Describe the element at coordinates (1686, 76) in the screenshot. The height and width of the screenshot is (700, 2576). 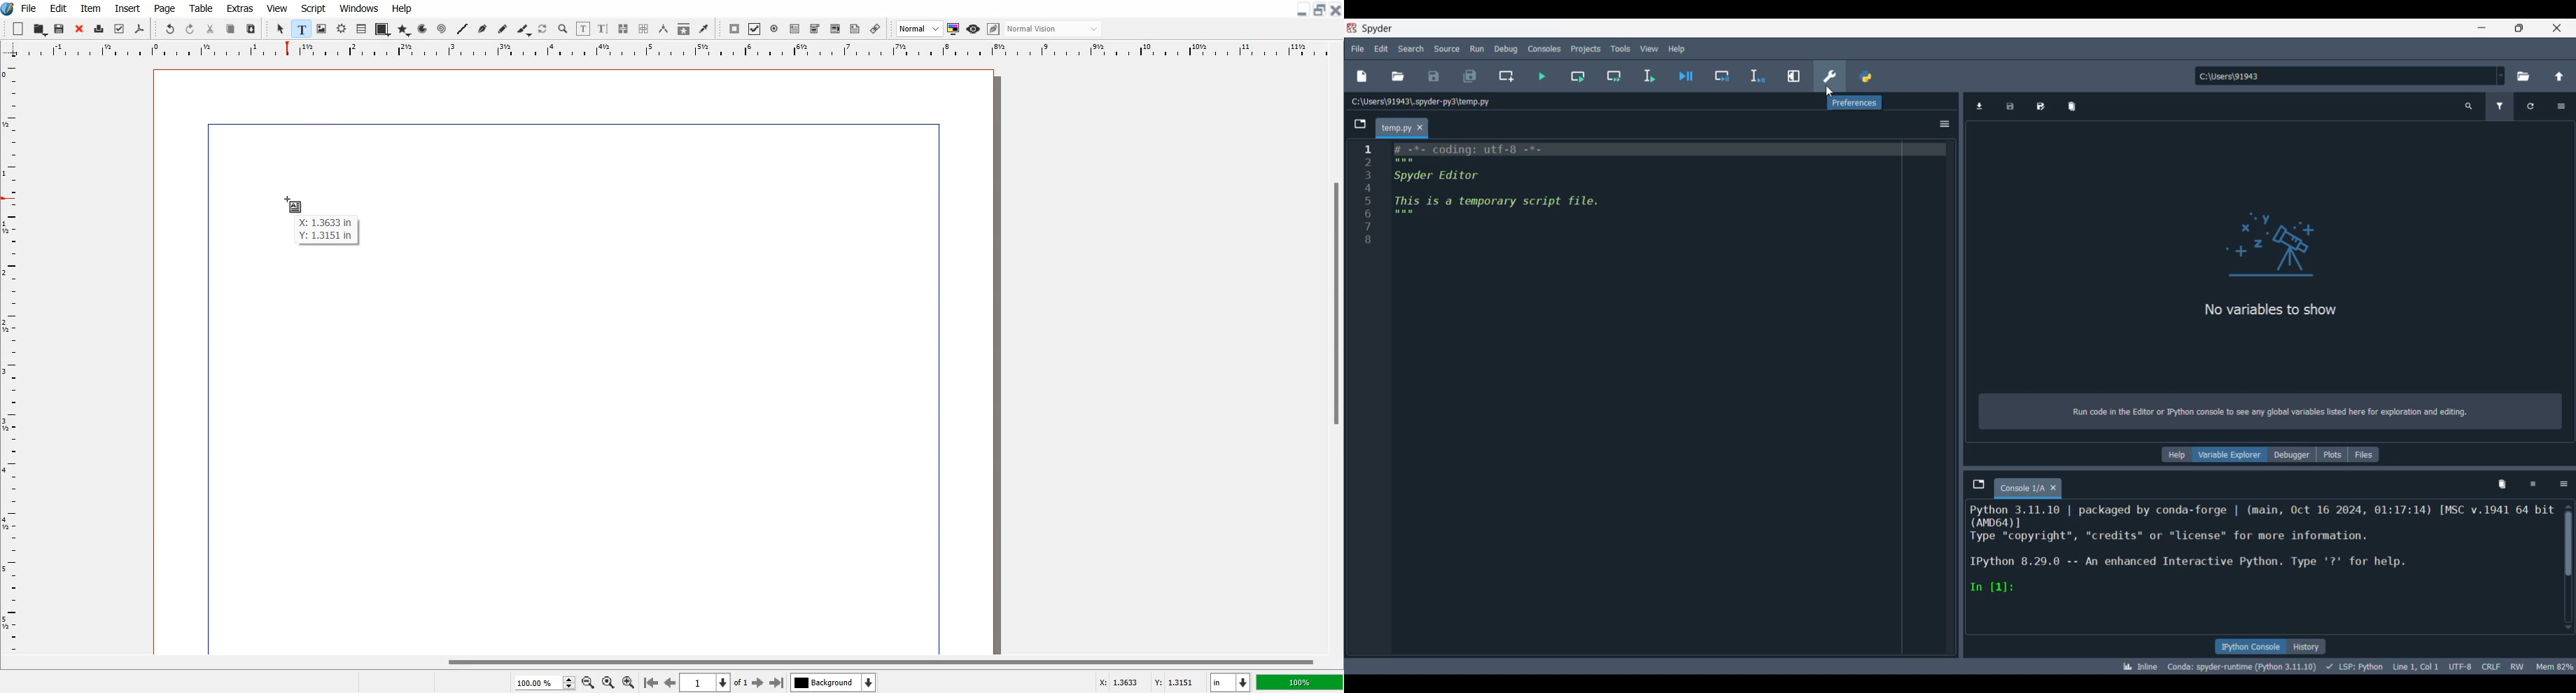
I see `Debug file` at that location.